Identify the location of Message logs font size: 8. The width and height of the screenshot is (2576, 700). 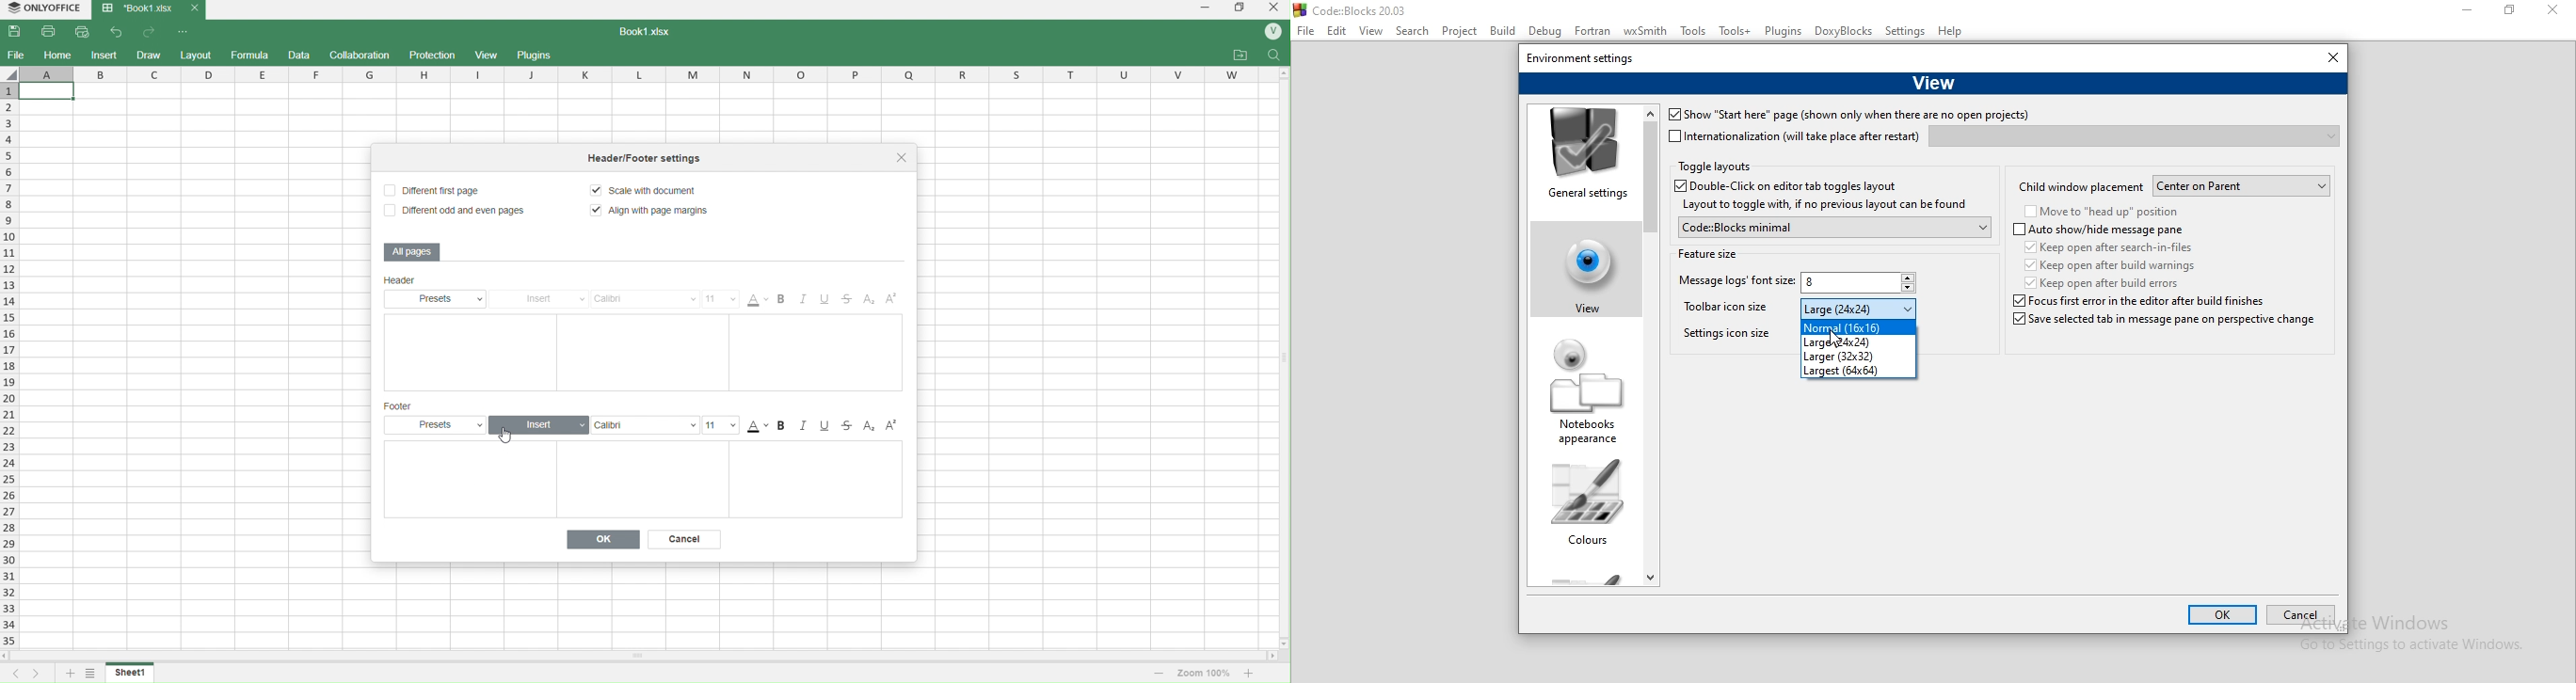
(1734, 283).